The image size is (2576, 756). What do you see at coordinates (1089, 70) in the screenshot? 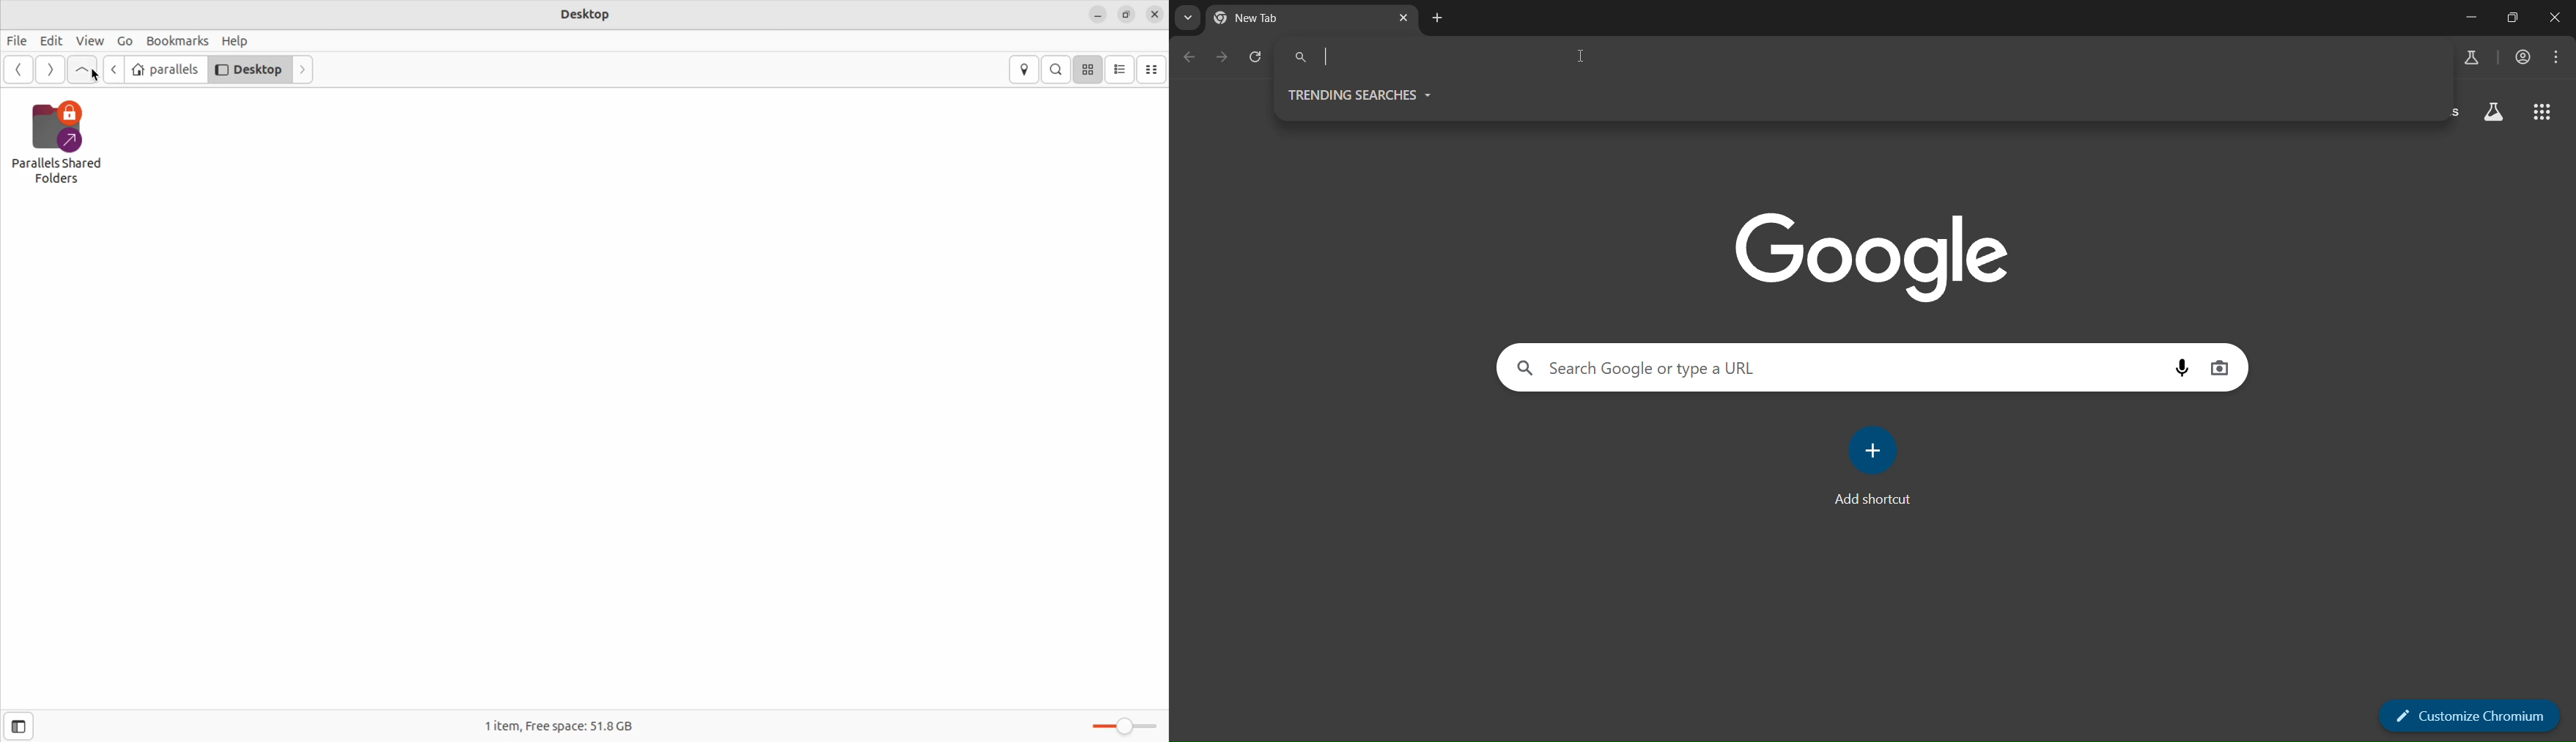
I see `icon view` at bounding box center [1089, 70].